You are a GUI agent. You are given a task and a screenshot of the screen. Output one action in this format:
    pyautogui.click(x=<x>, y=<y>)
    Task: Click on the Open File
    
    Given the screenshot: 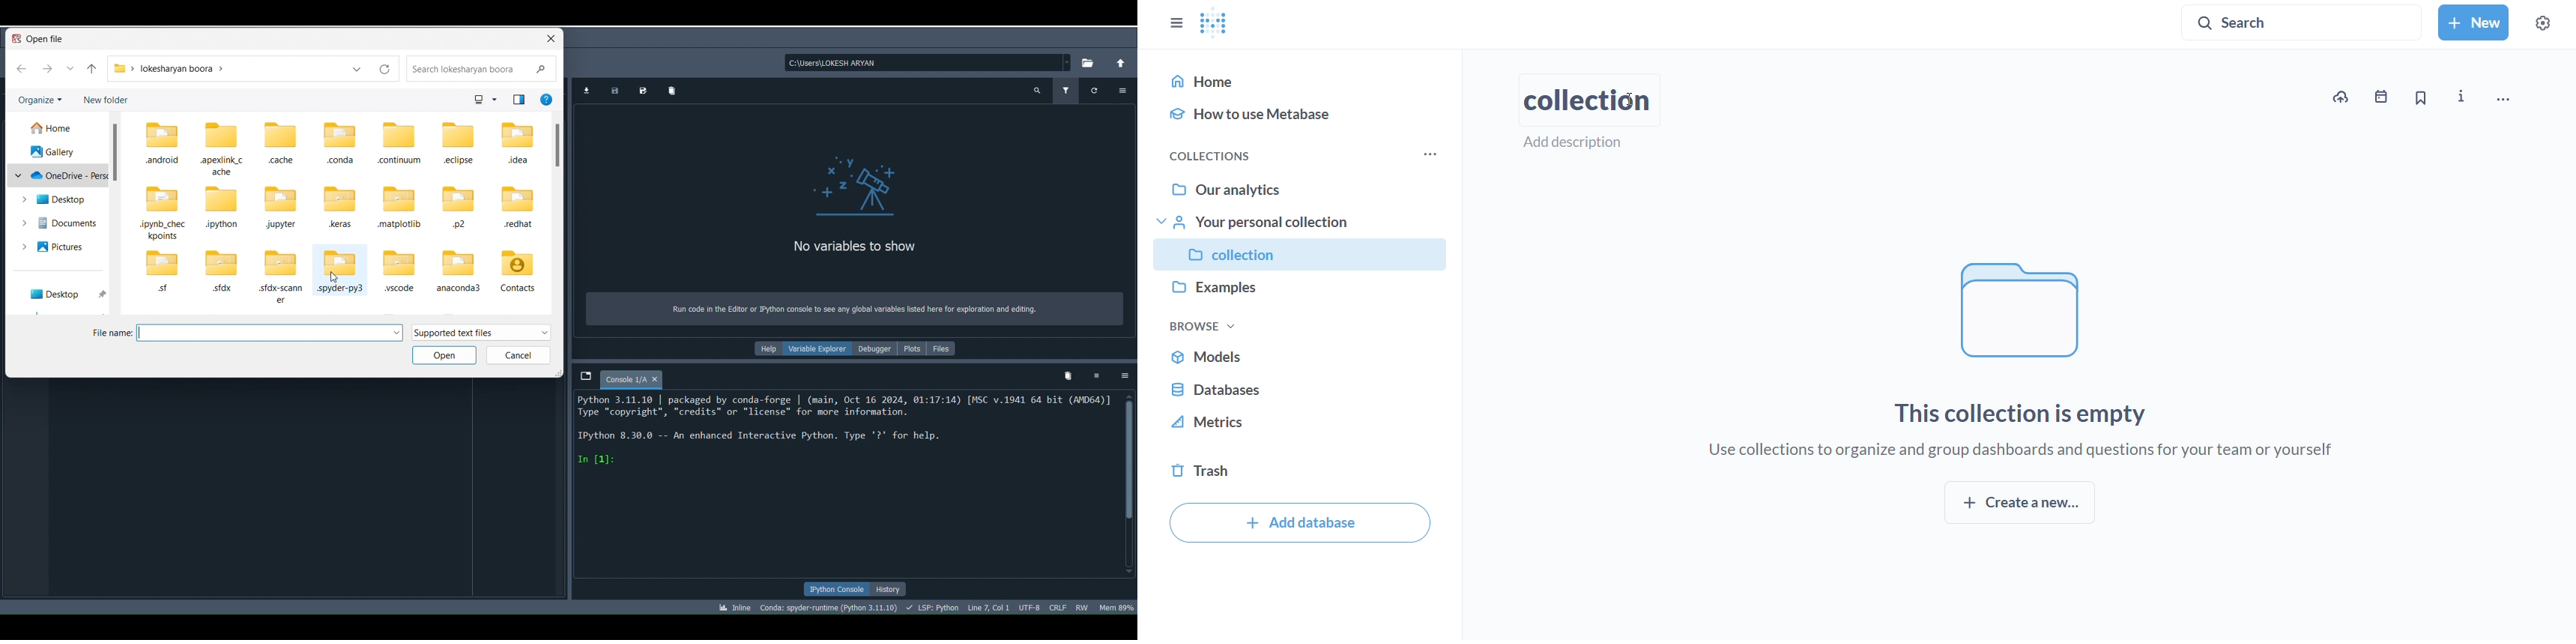 What is the action you would take?
    pyautogui.click(x=40, y=38)
    